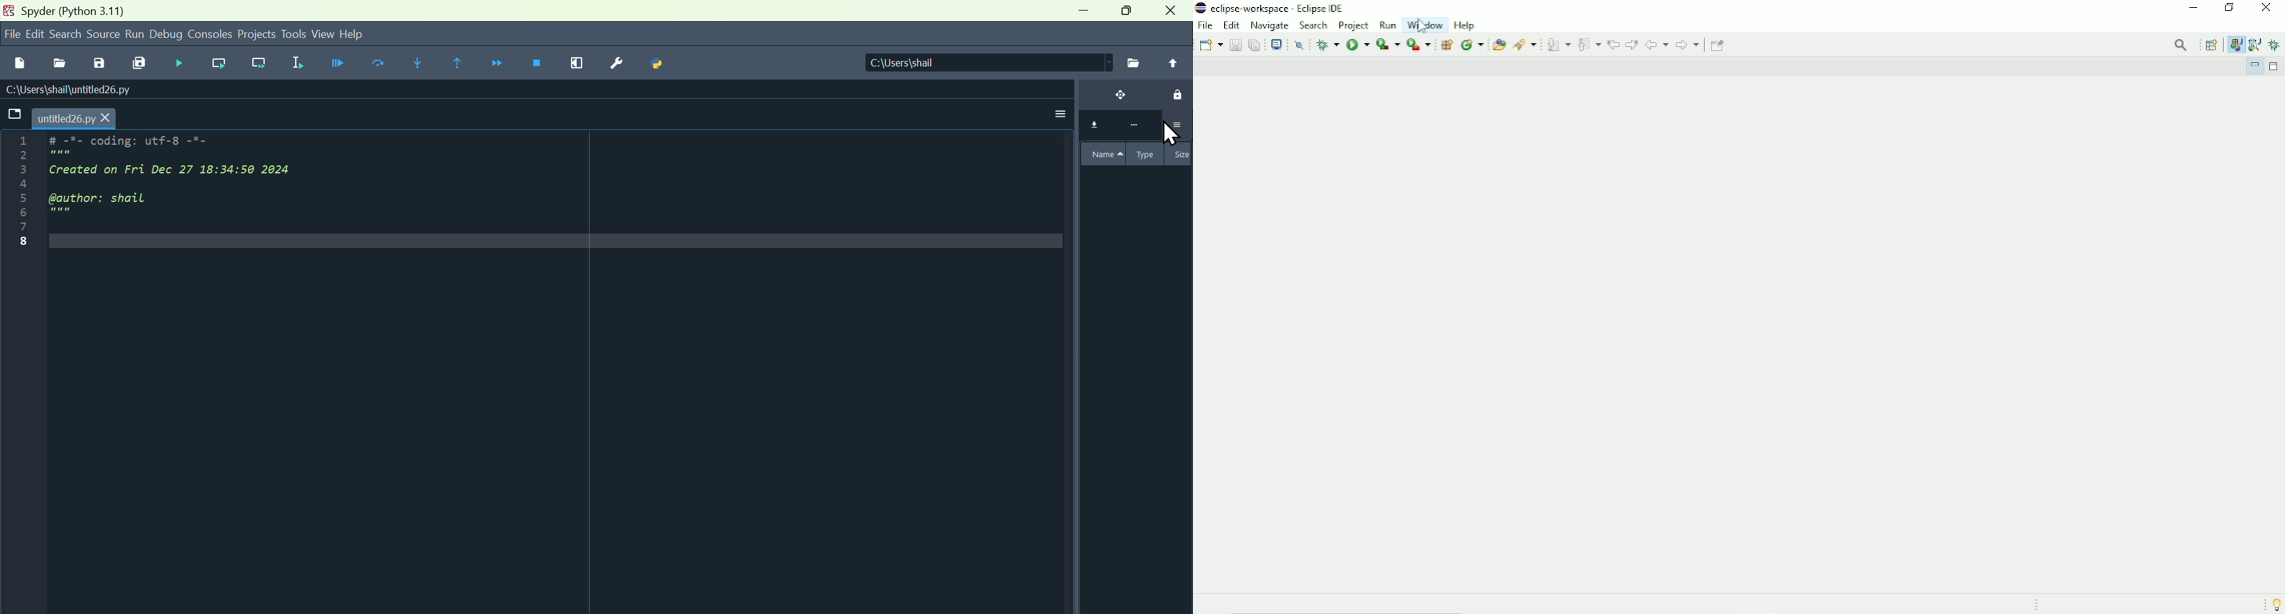 The width and height of the screenshot is (2296, 616). What do you see at coordinates (500, 65) in the screenshot?
I see `Continue execution until next function` at bounding box center [500, 65].